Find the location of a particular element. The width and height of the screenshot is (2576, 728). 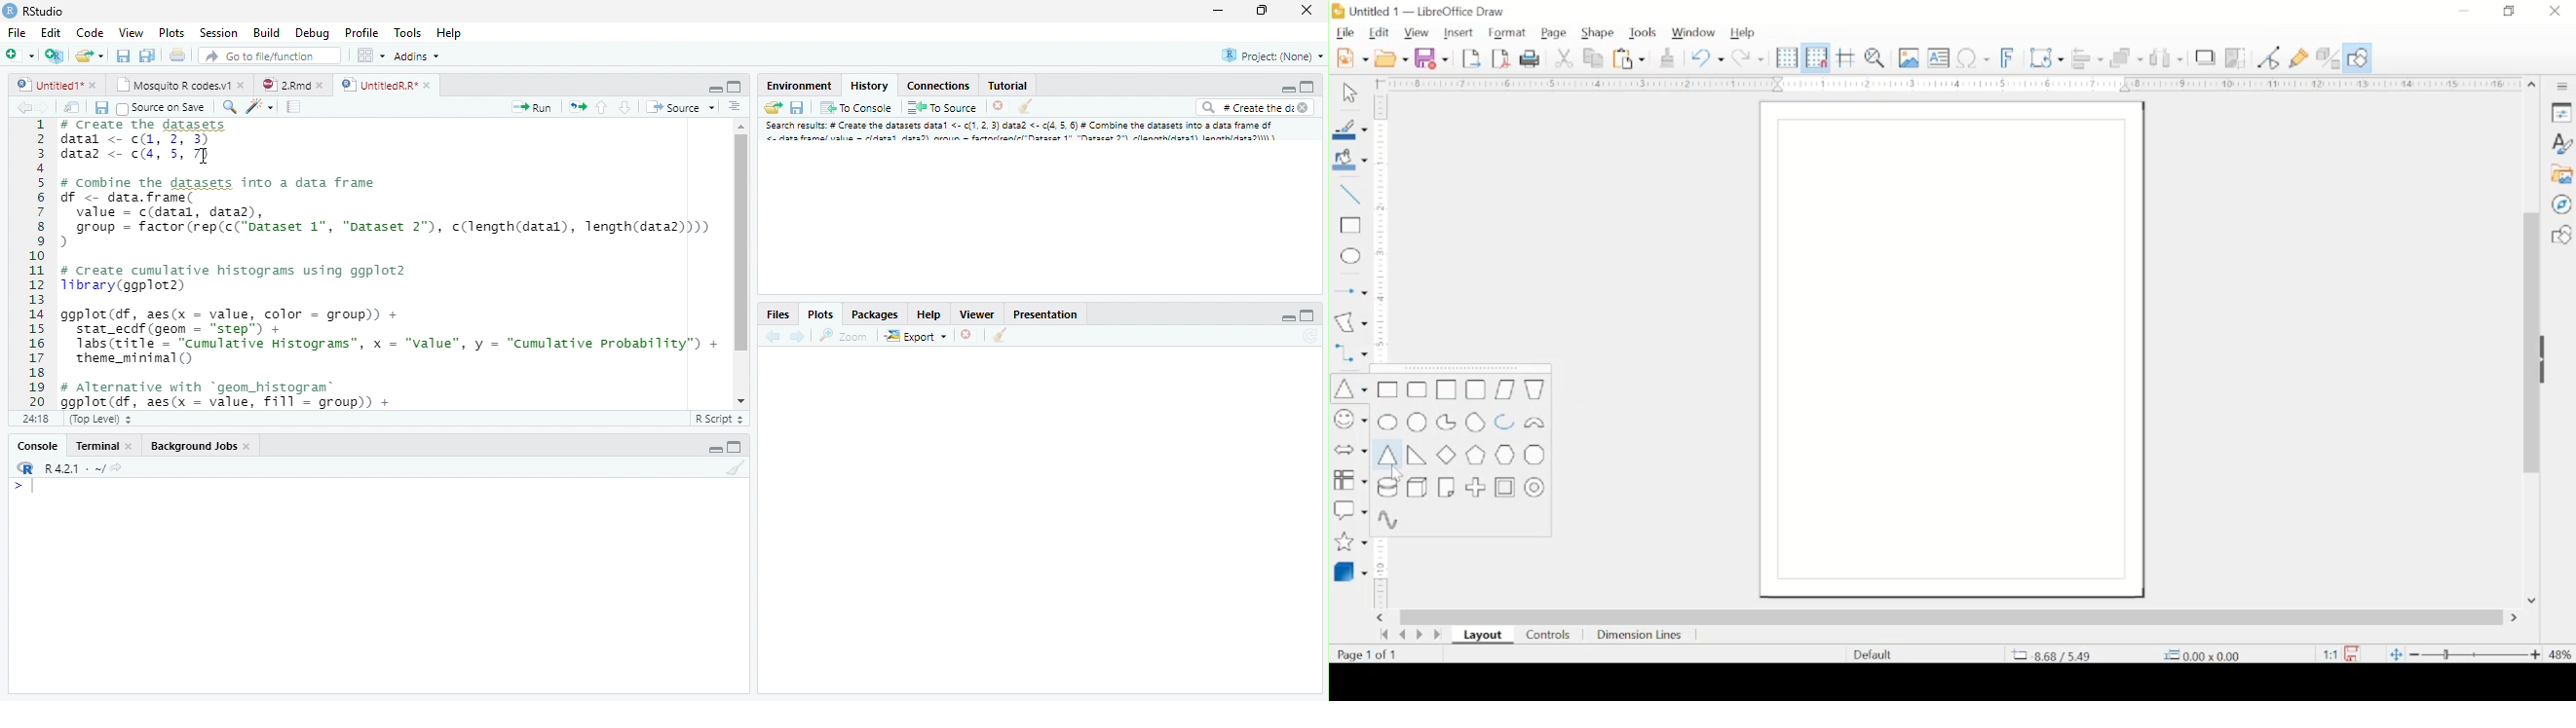

UntitledR.R is located at coordinates (386, 84).